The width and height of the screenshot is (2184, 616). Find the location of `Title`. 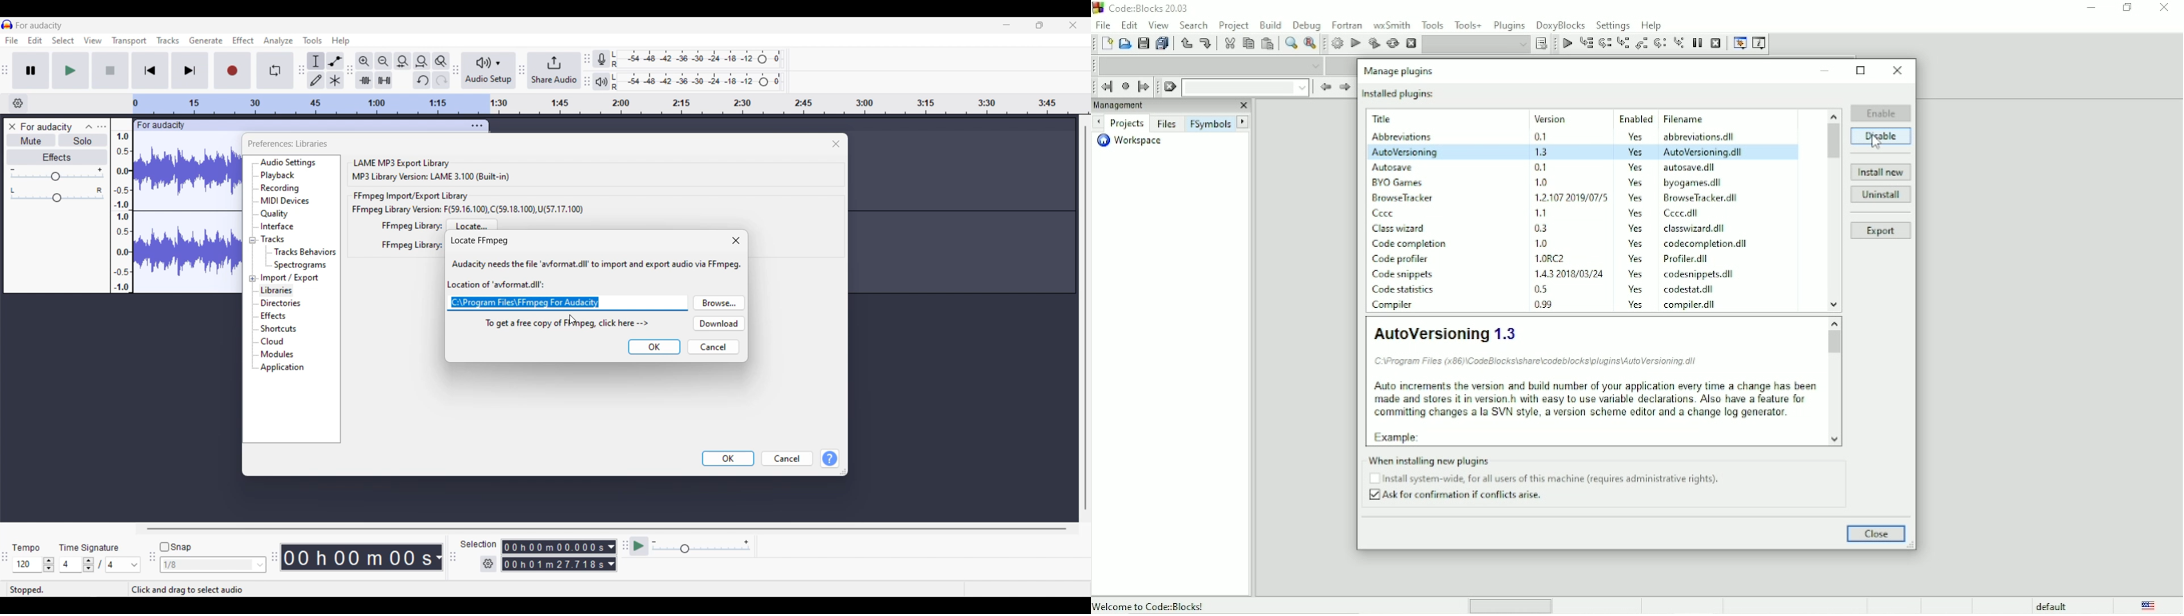

Title is located at coordinates (1386, 119).